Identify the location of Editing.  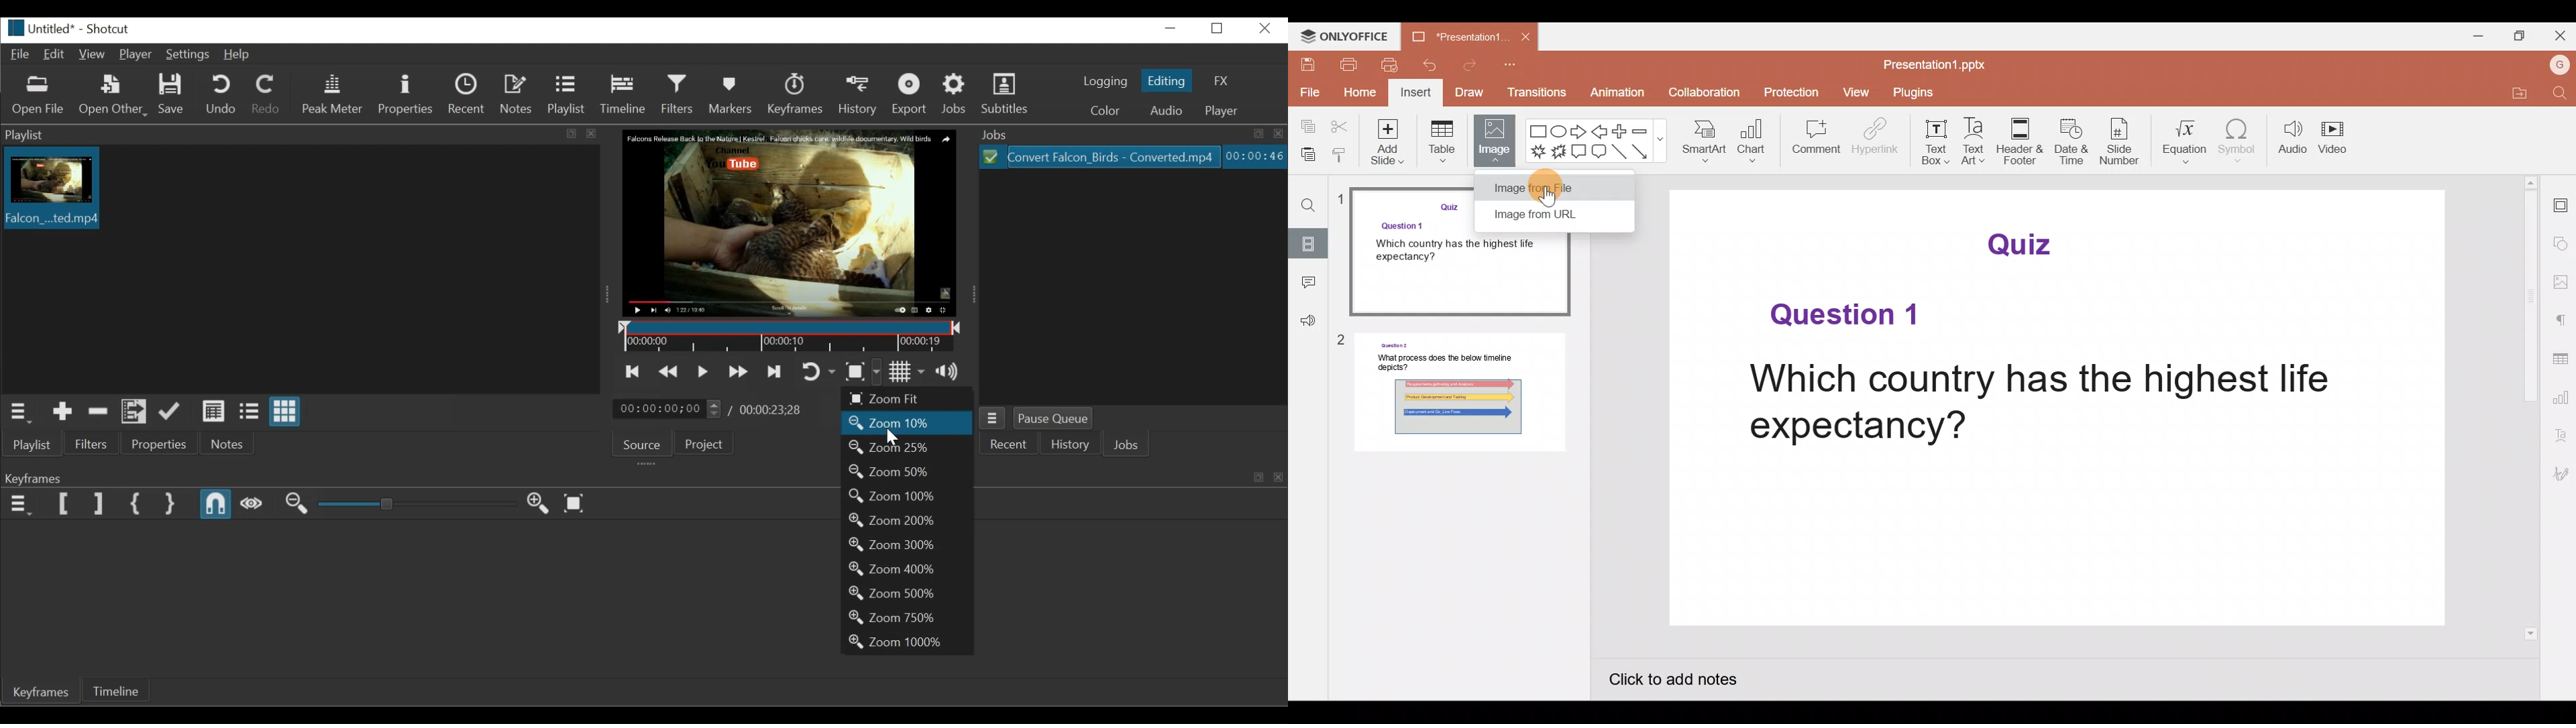
(1166, 79).